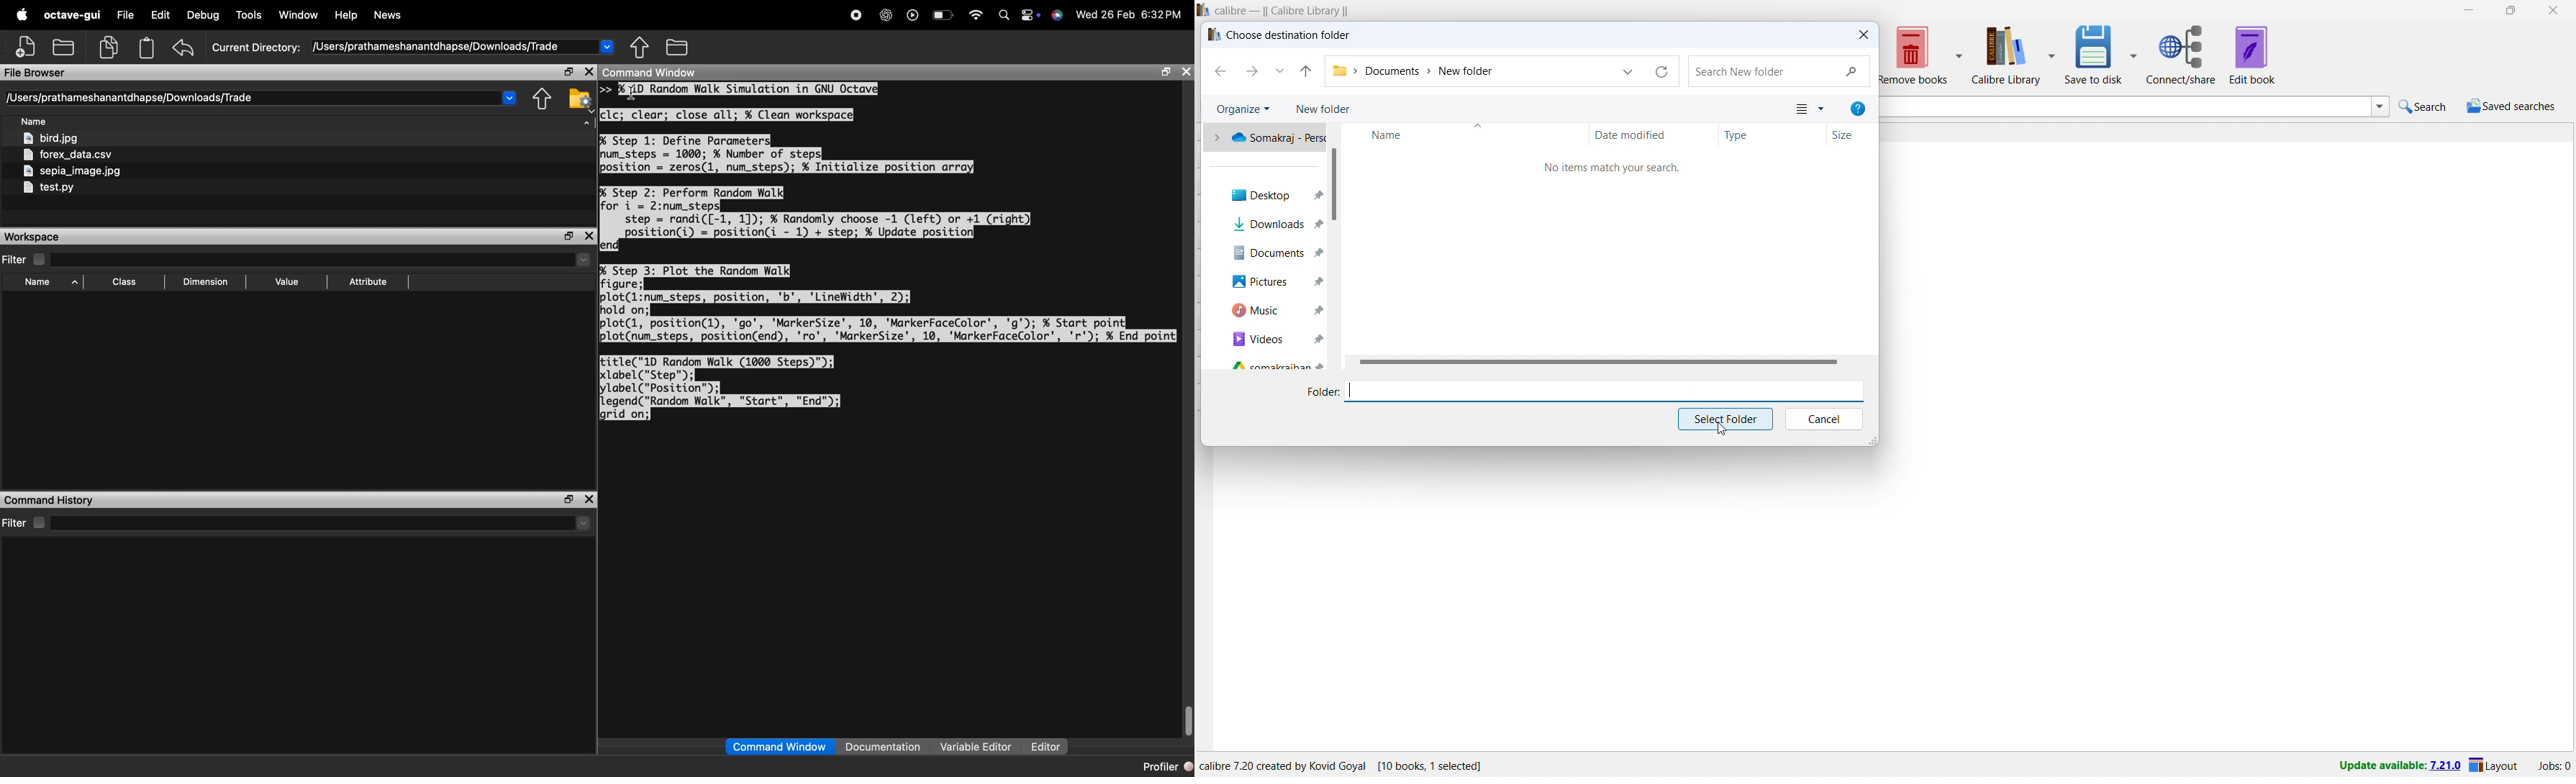 This screenshot has height=784, width=2576. I want to click on title, so click(1282, 11).